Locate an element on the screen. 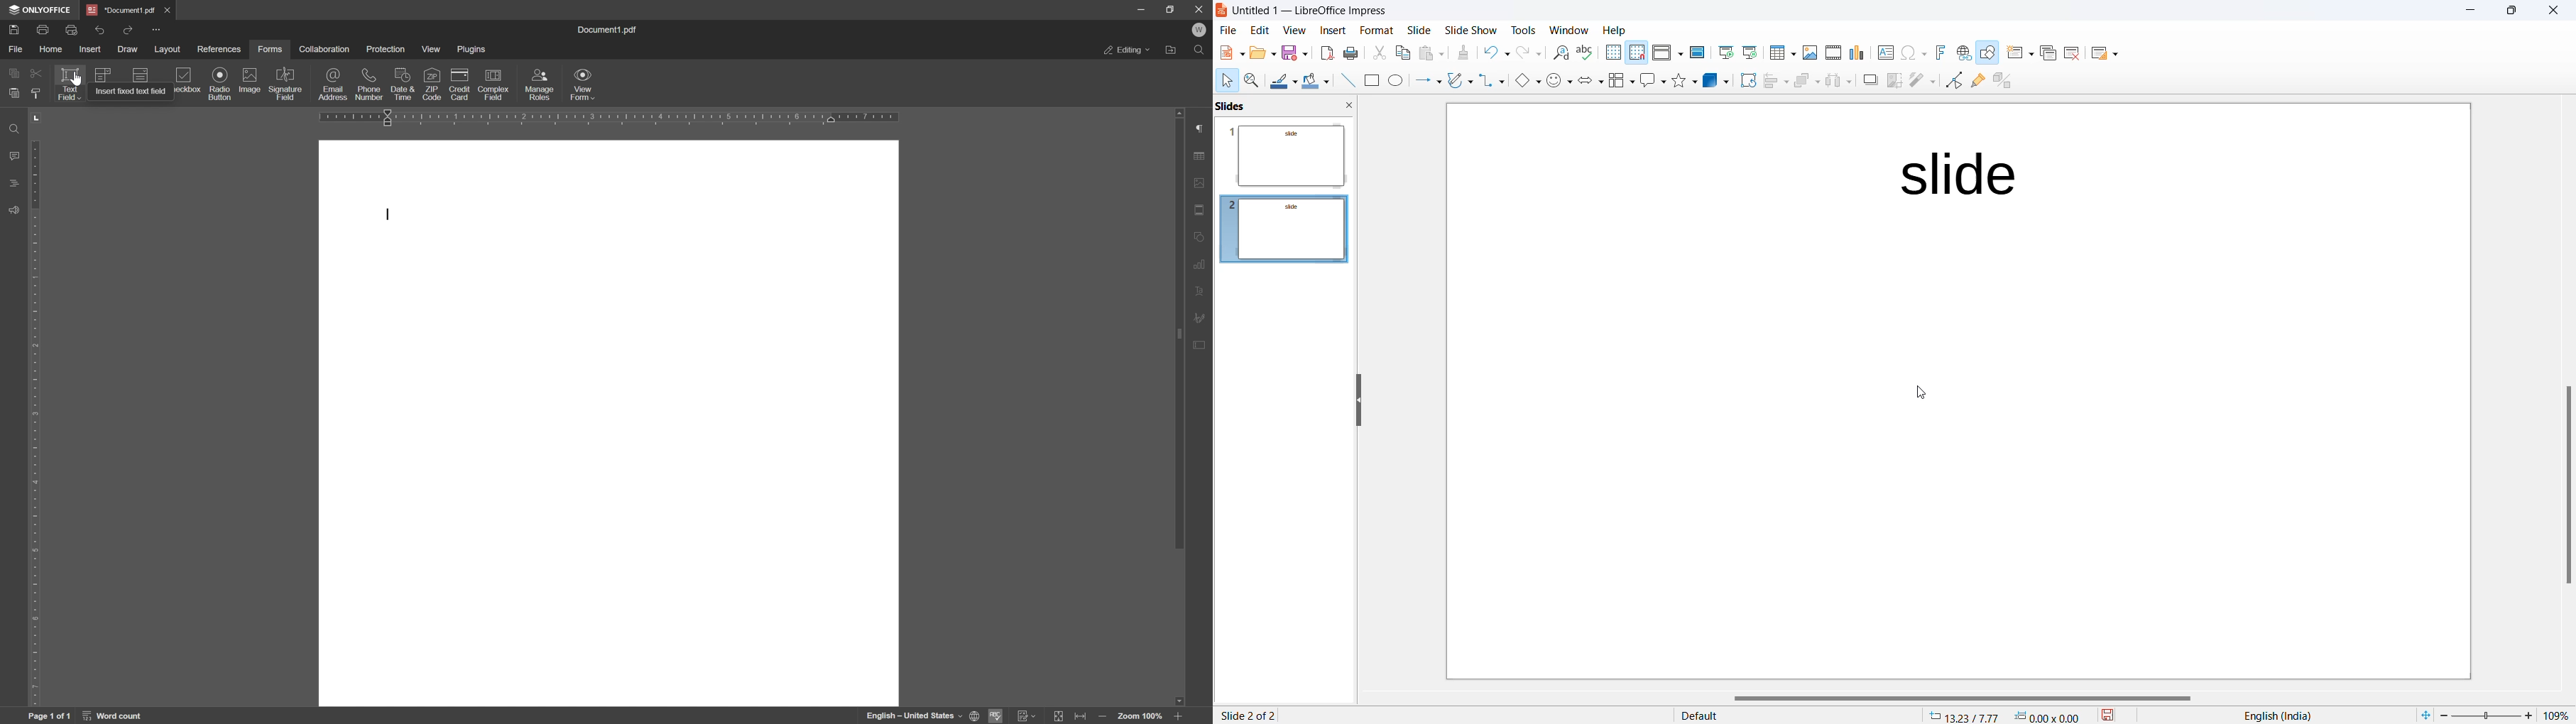 The height and width of the screenshot is (728, 2576). Find and replace is located at coordinates (1559, 53).